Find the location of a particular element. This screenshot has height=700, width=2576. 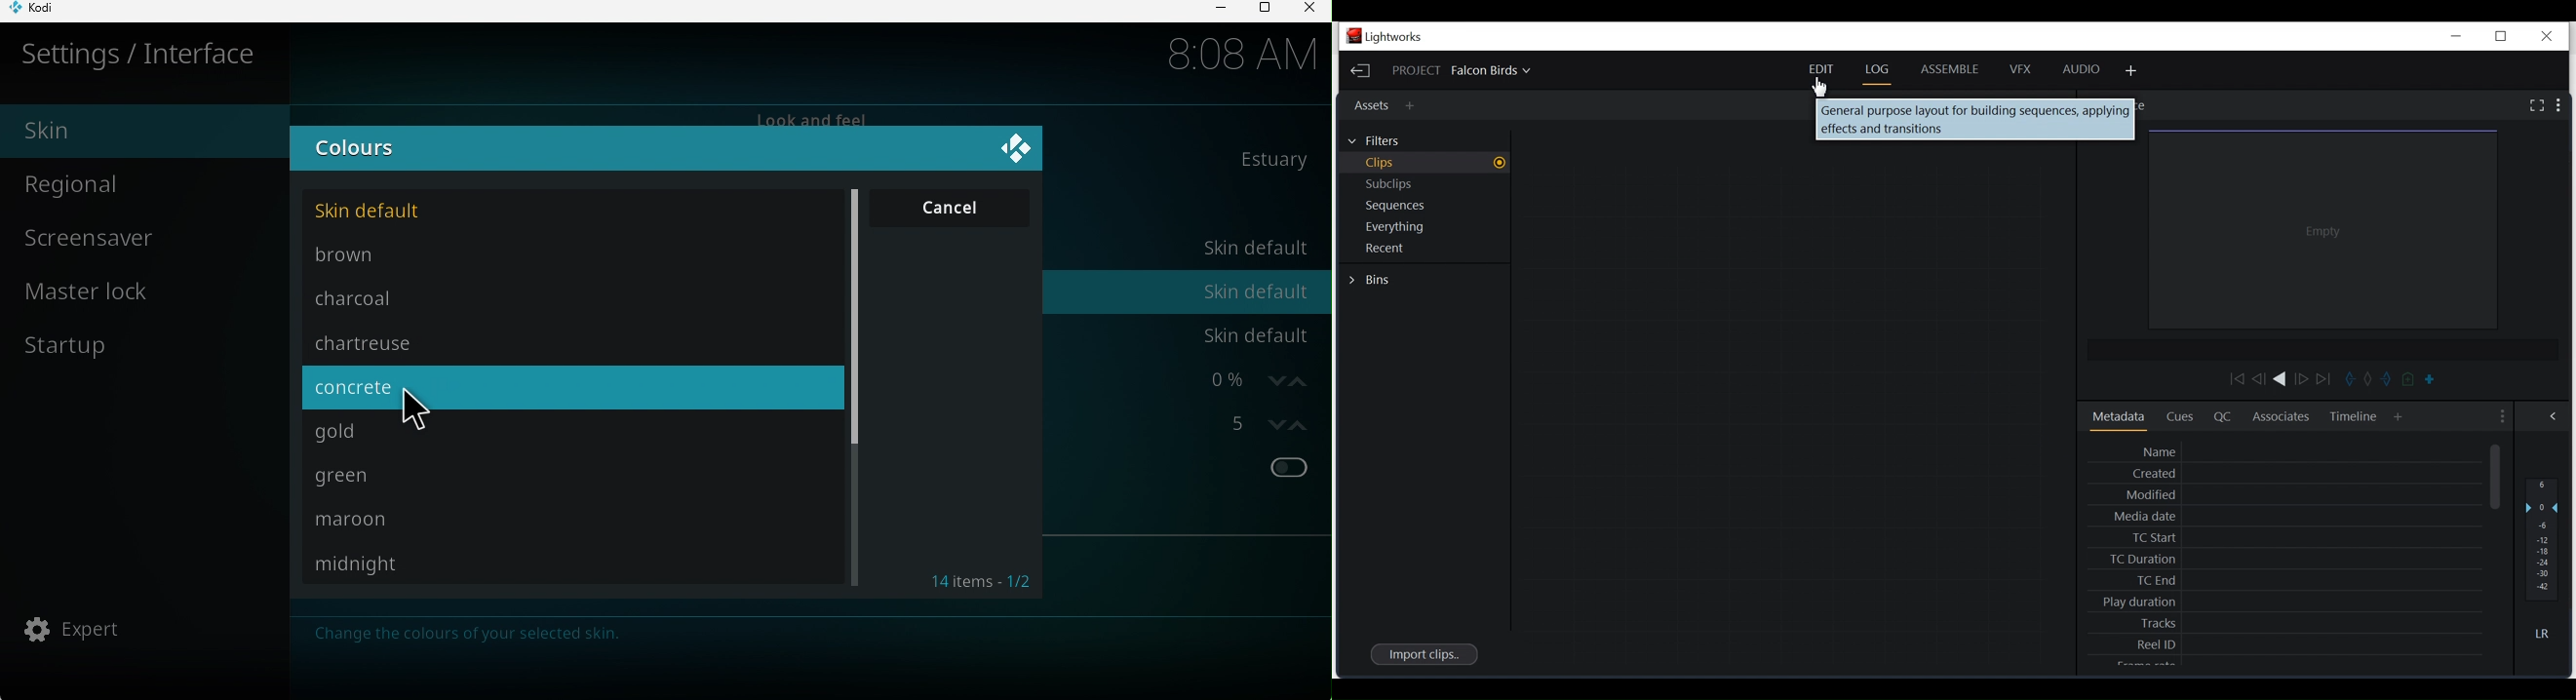

Maroon is located at coordinates (564, 523).